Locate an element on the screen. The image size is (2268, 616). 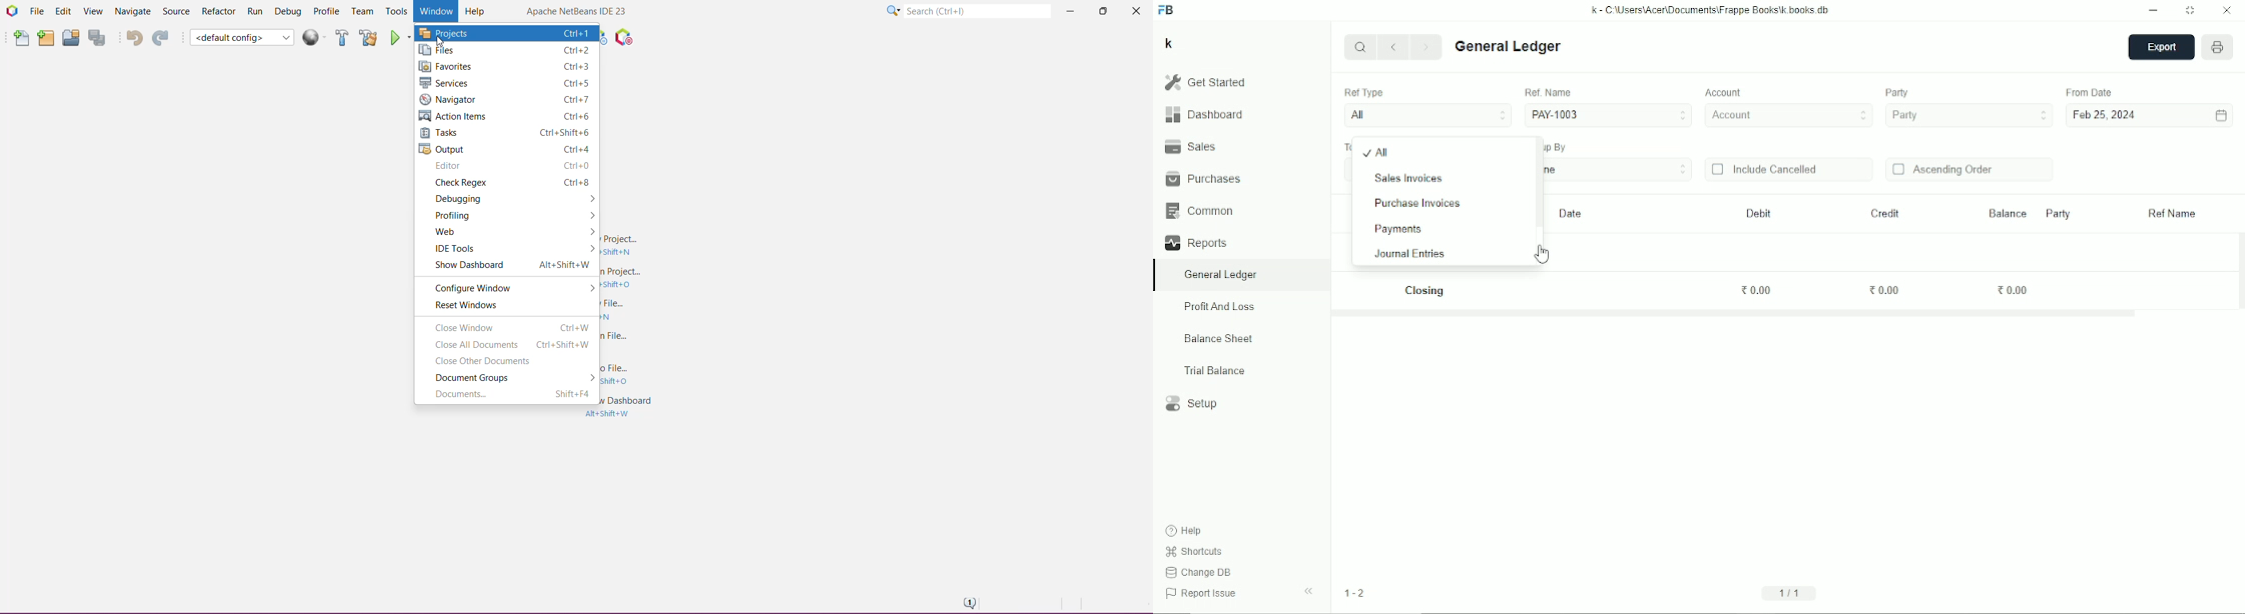
1-2 is located at coordinates (1355, 593).